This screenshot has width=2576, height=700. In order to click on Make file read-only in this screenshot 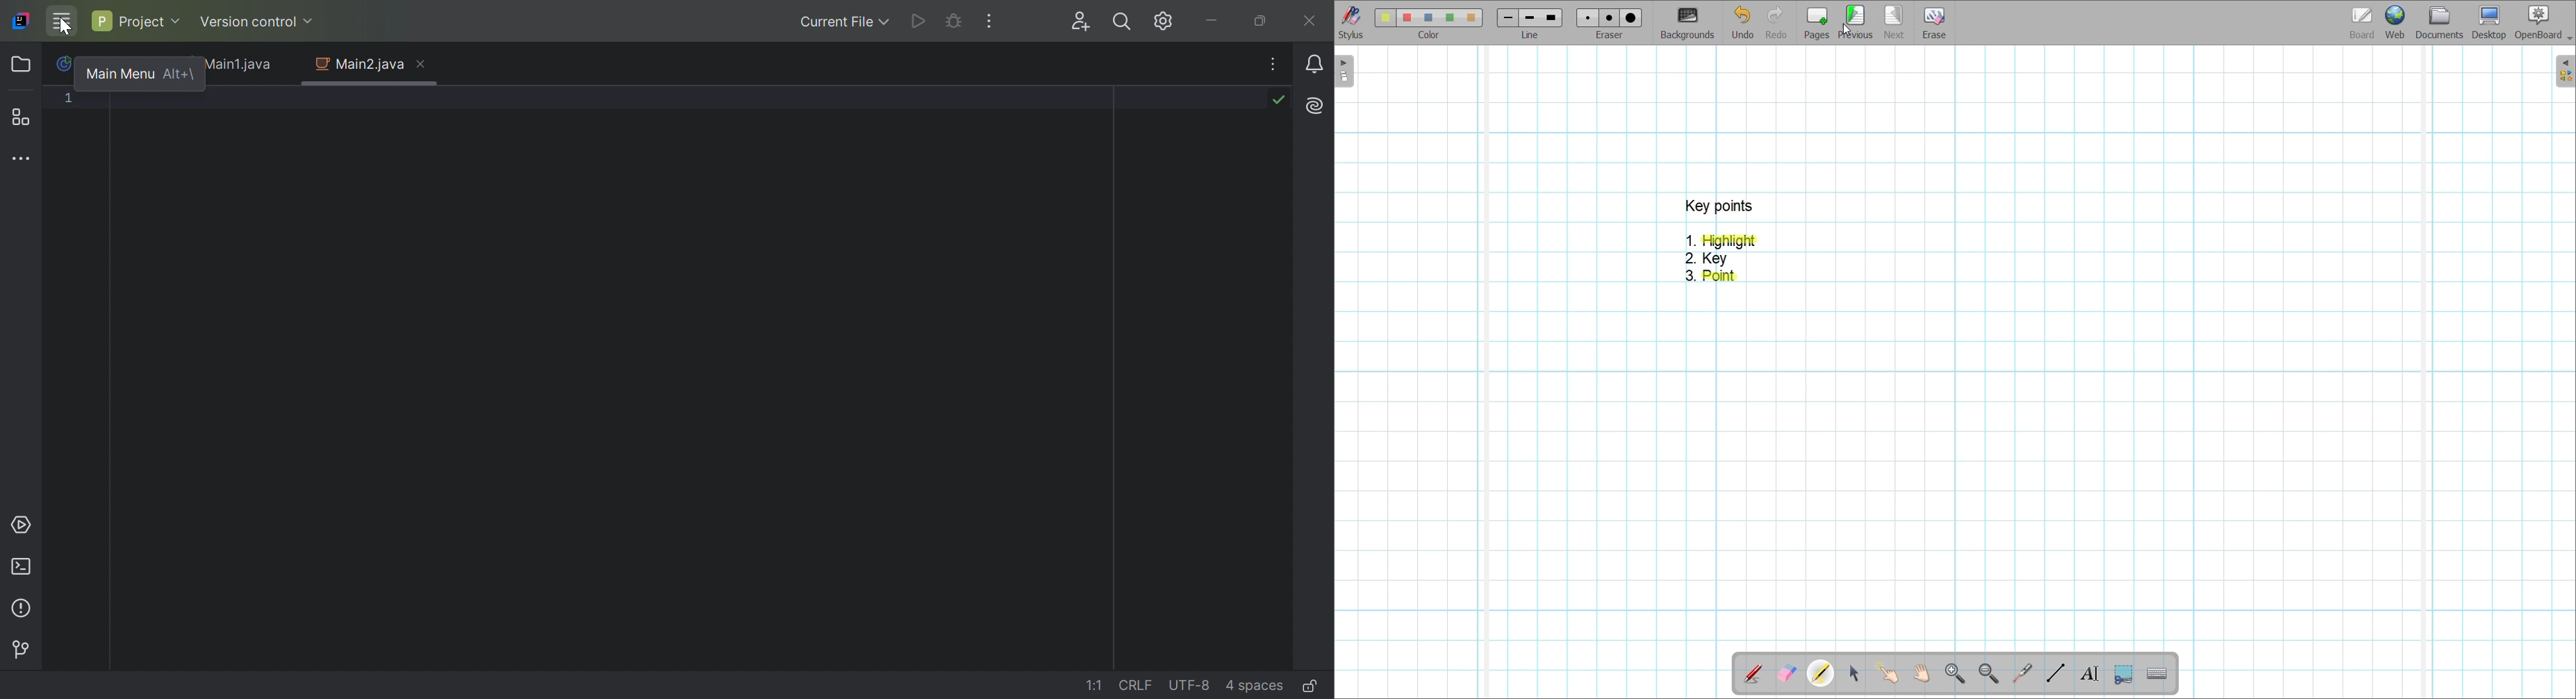, I will do `click(1309, 688)`.